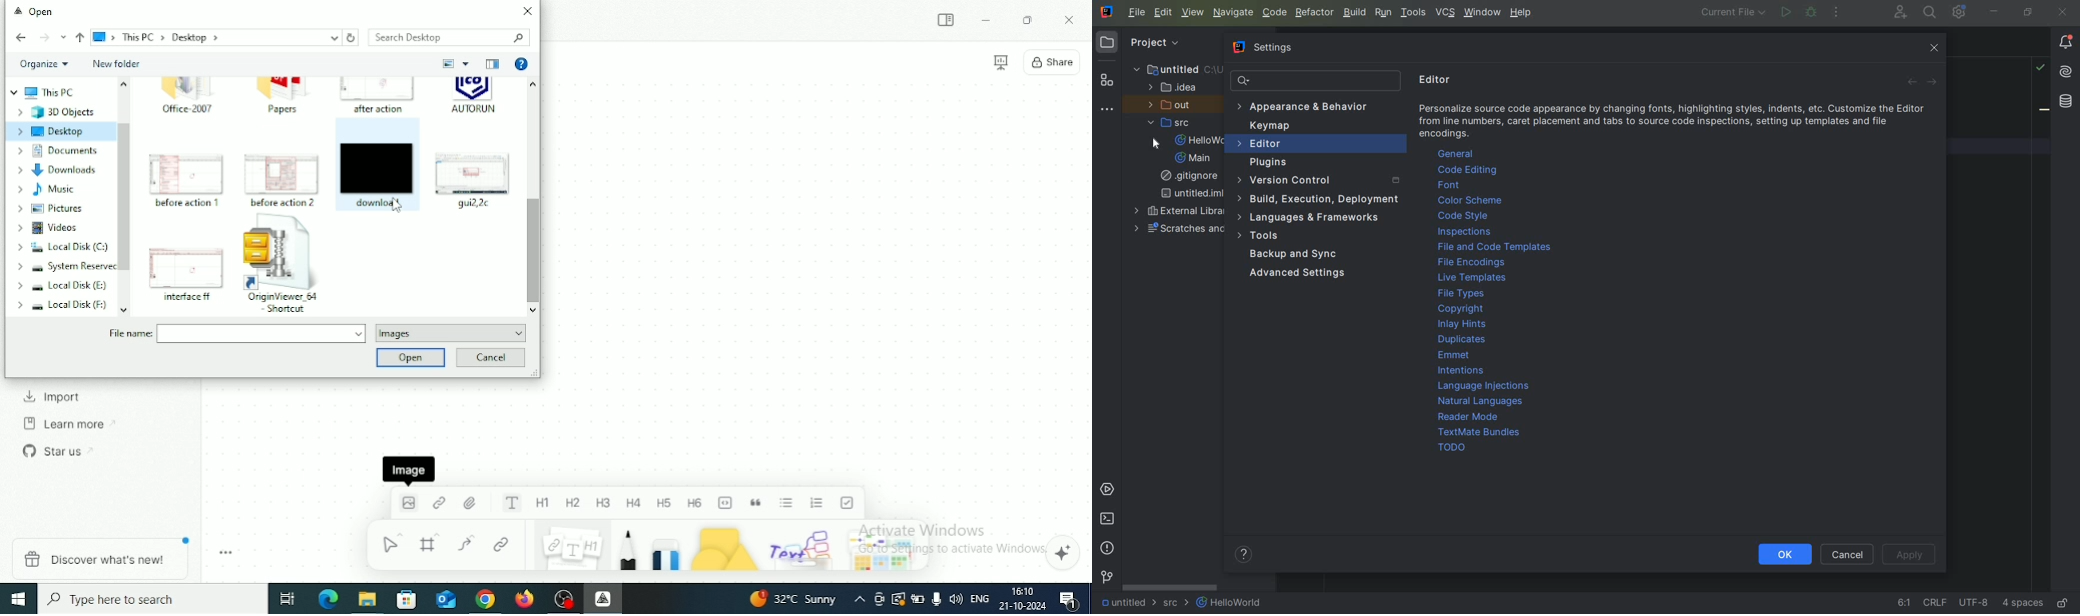  Describe the element at coordinates (191, 98) in the screenshot. I see `Office 2007` at that location.